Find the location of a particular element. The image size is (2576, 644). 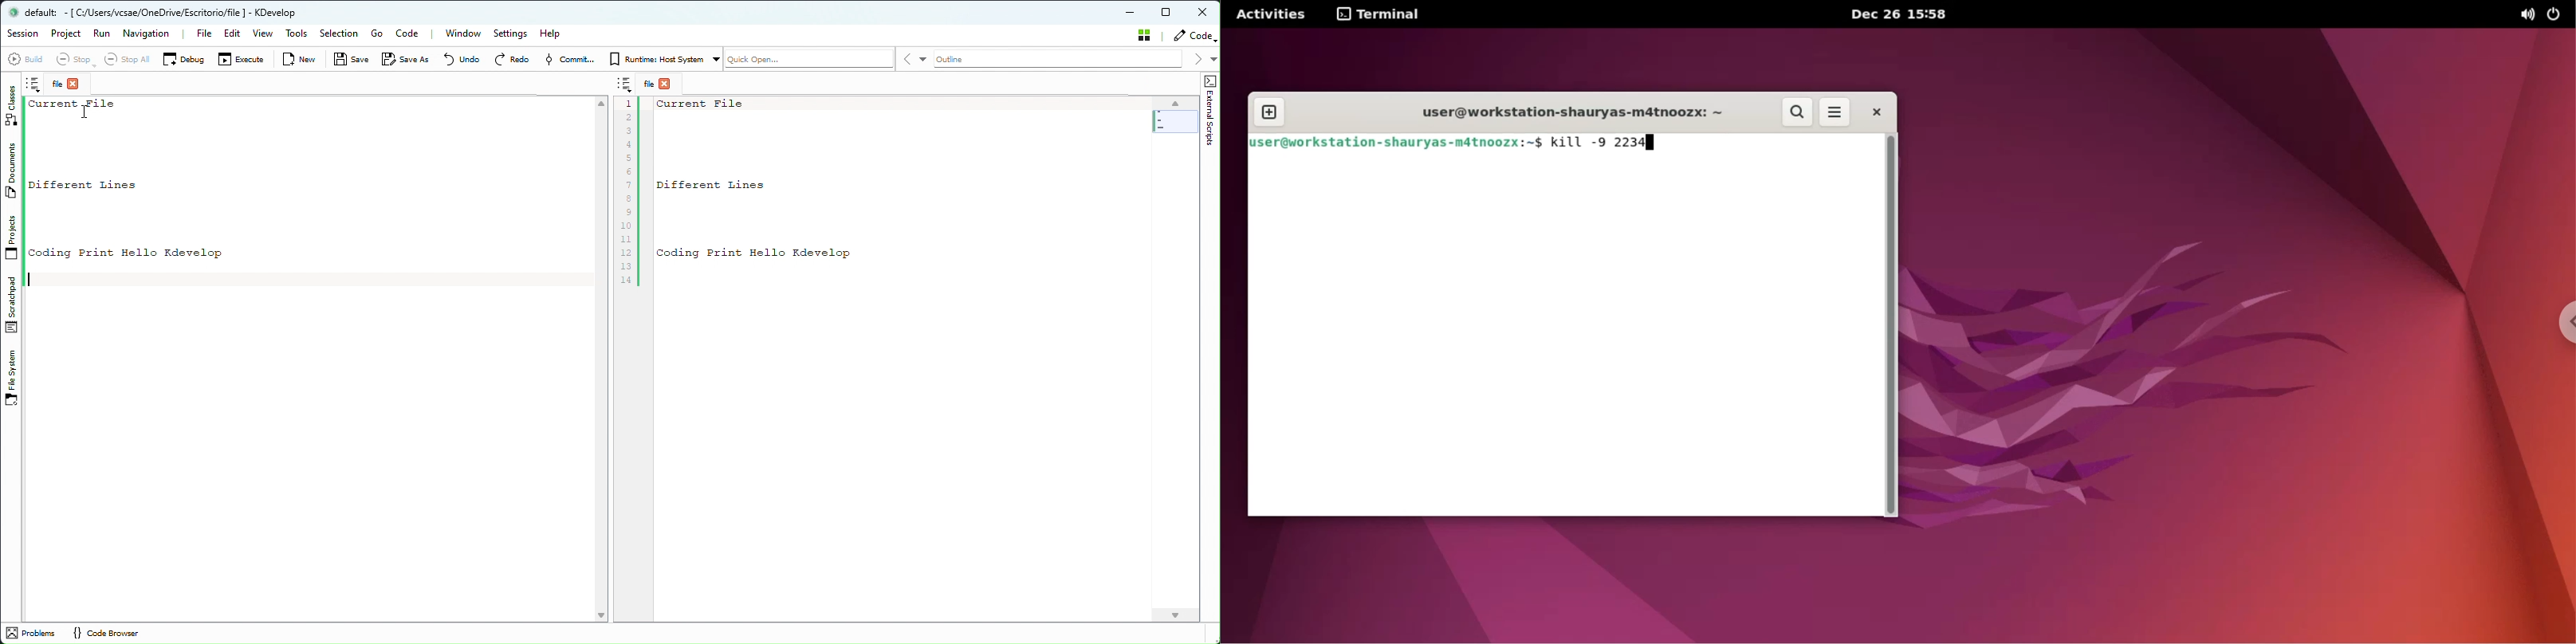

Stash is located at coordinates (1143, 35).